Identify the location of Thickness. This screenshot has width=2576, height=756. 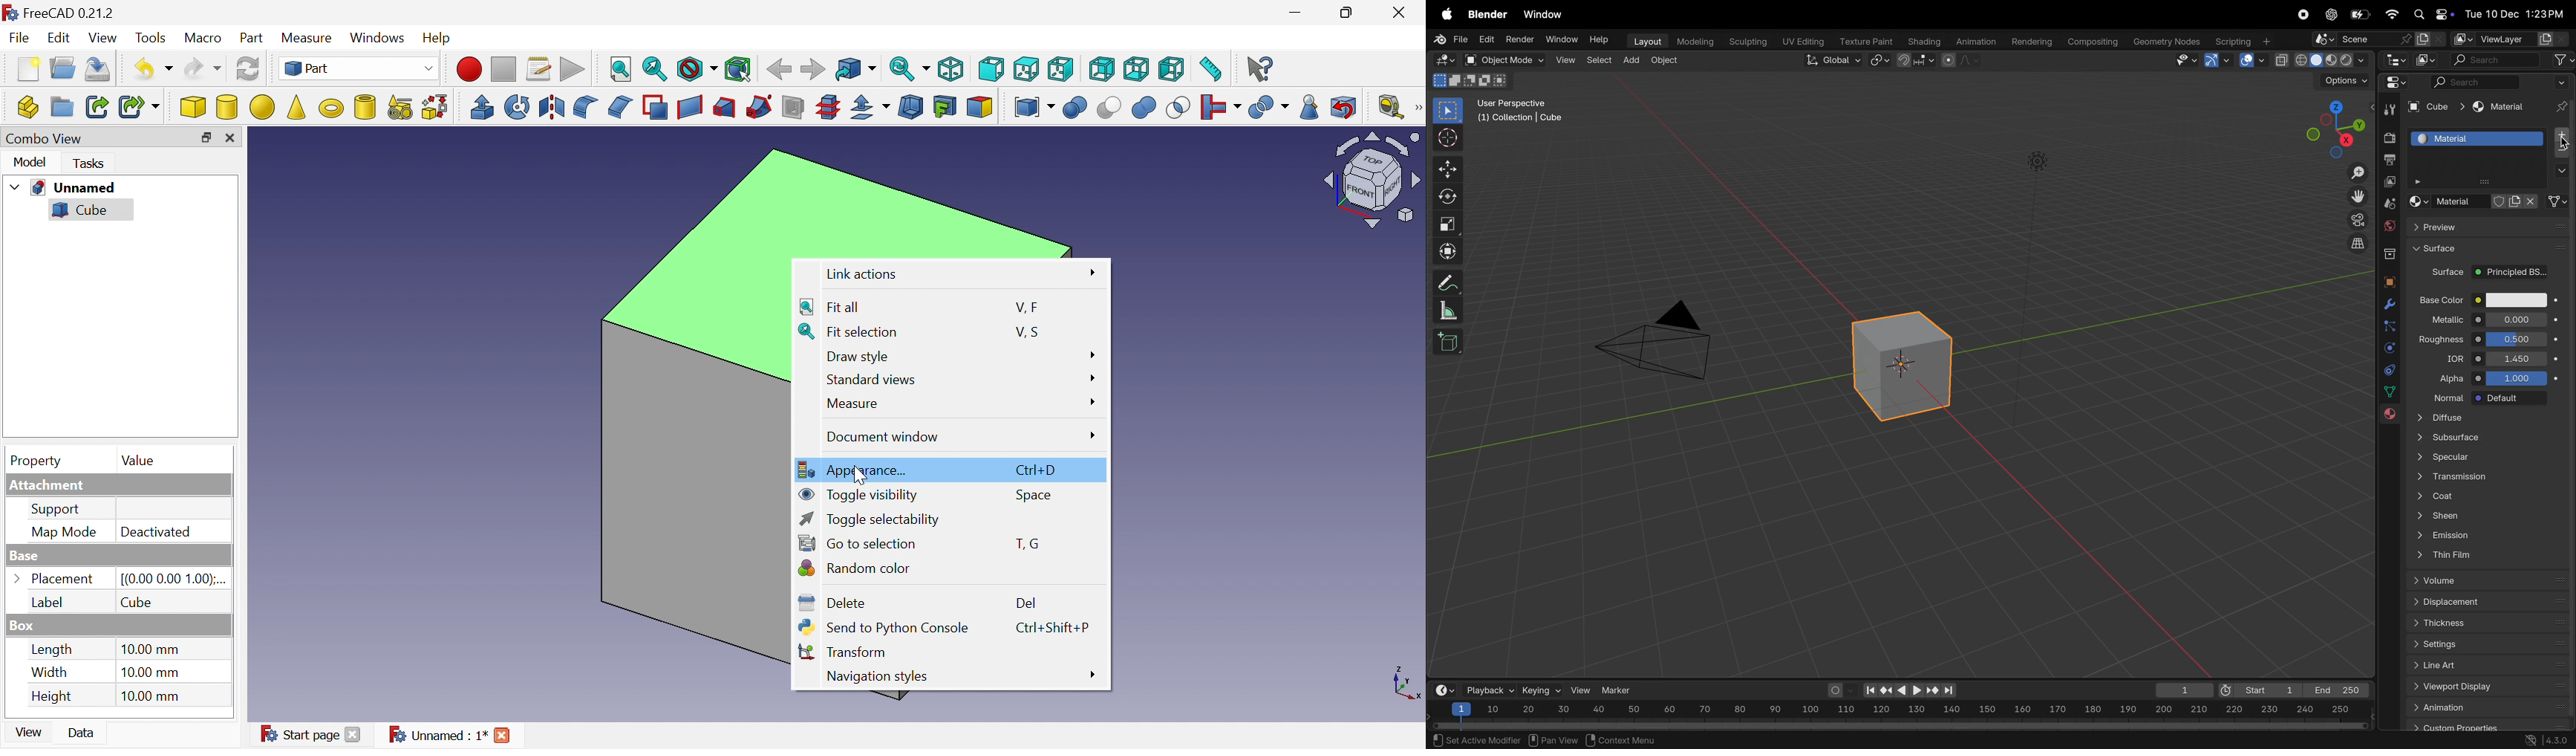
(911, 105).